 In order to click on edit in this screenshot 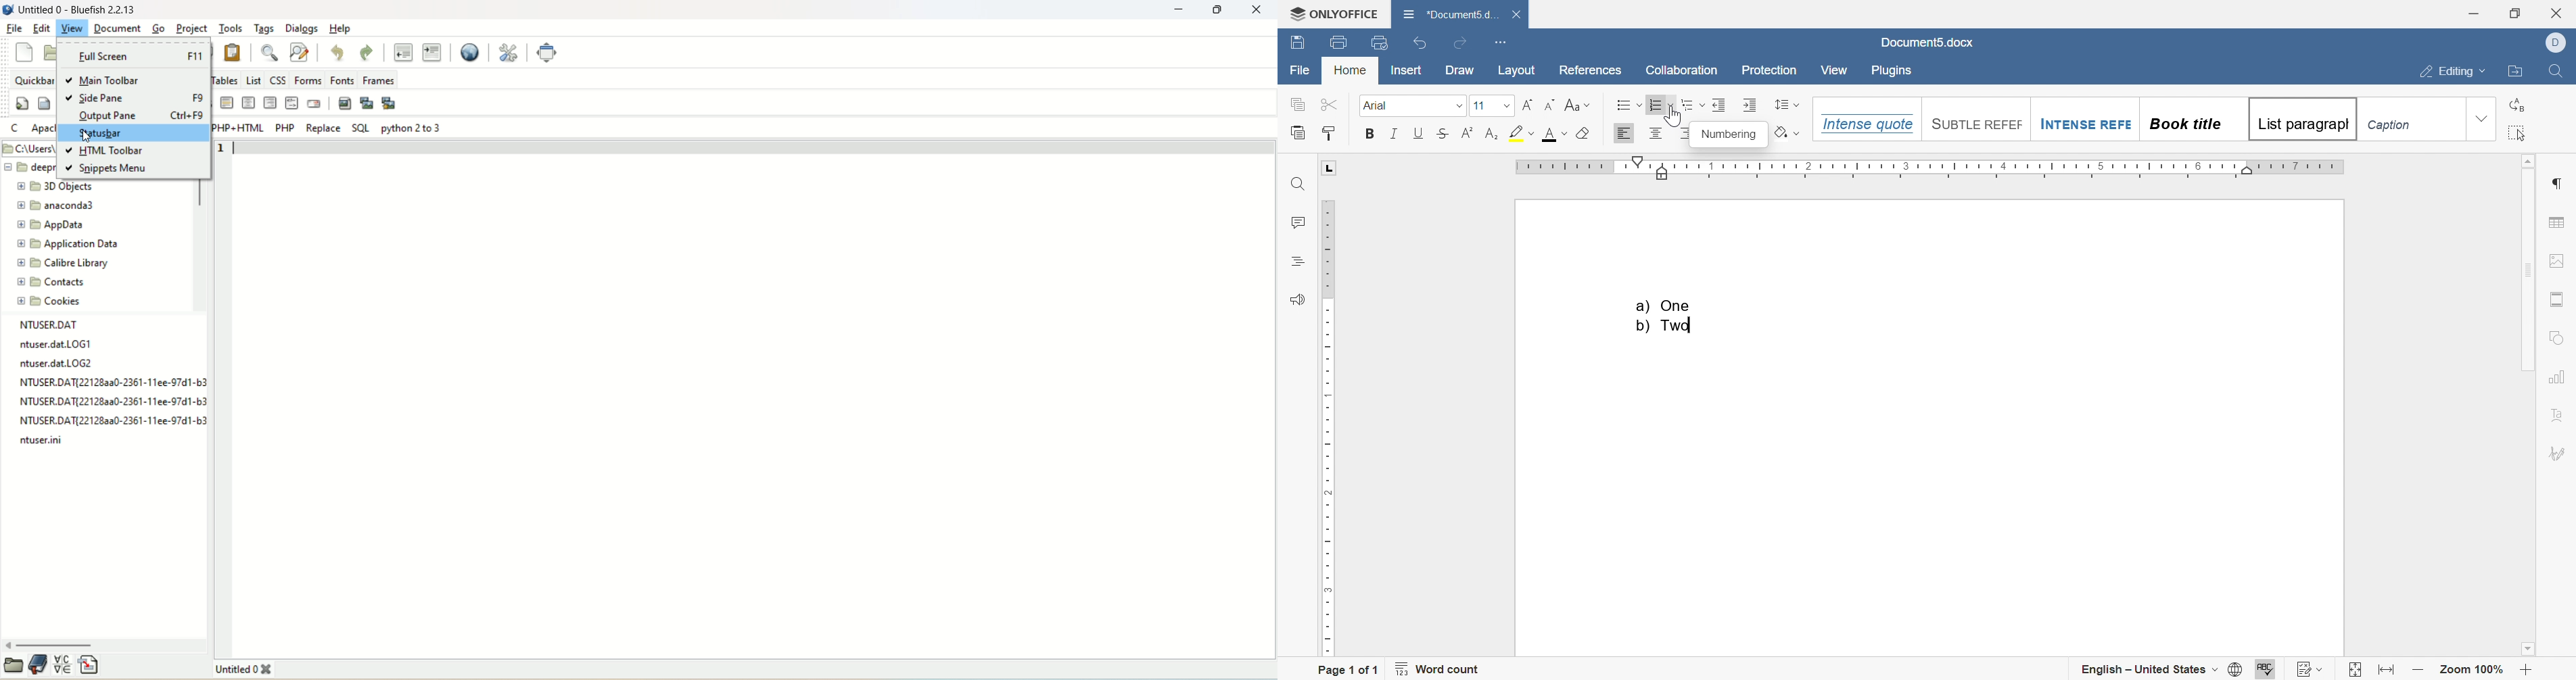, I will do `click(39, 30)`.